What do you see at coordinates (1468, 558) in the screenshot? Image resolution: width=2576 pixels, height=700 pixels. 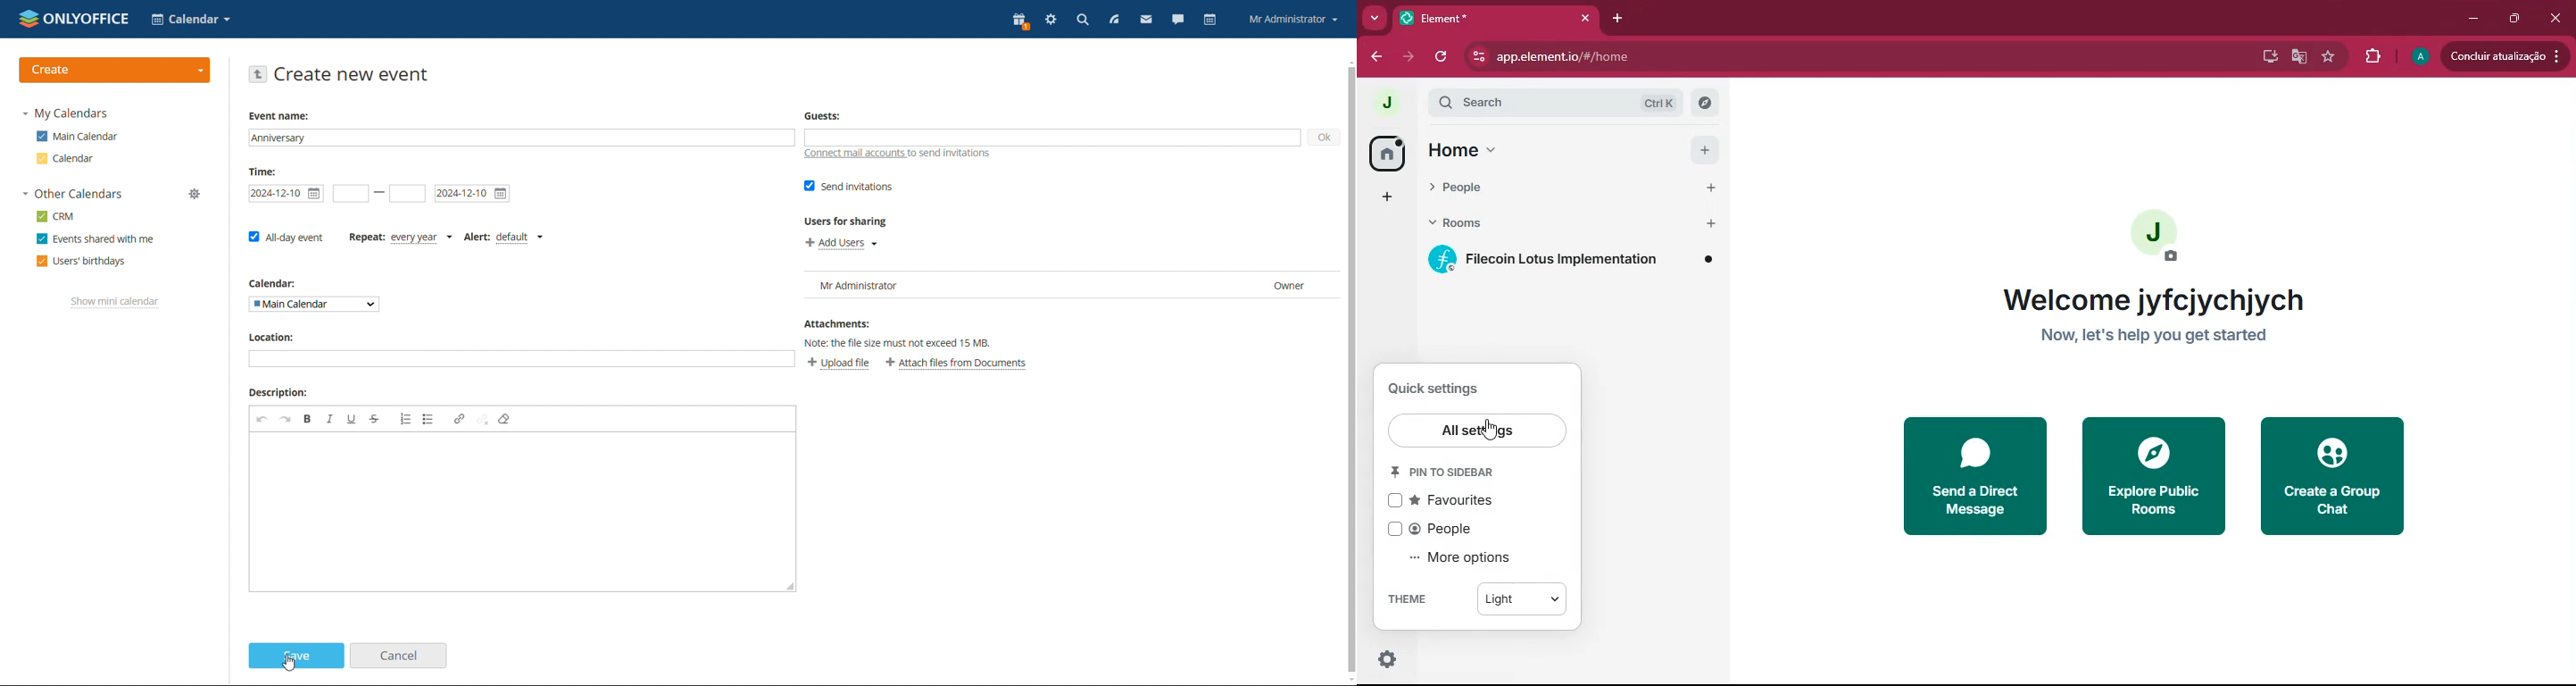 I see `more options` at bounding box center [1468, 558].